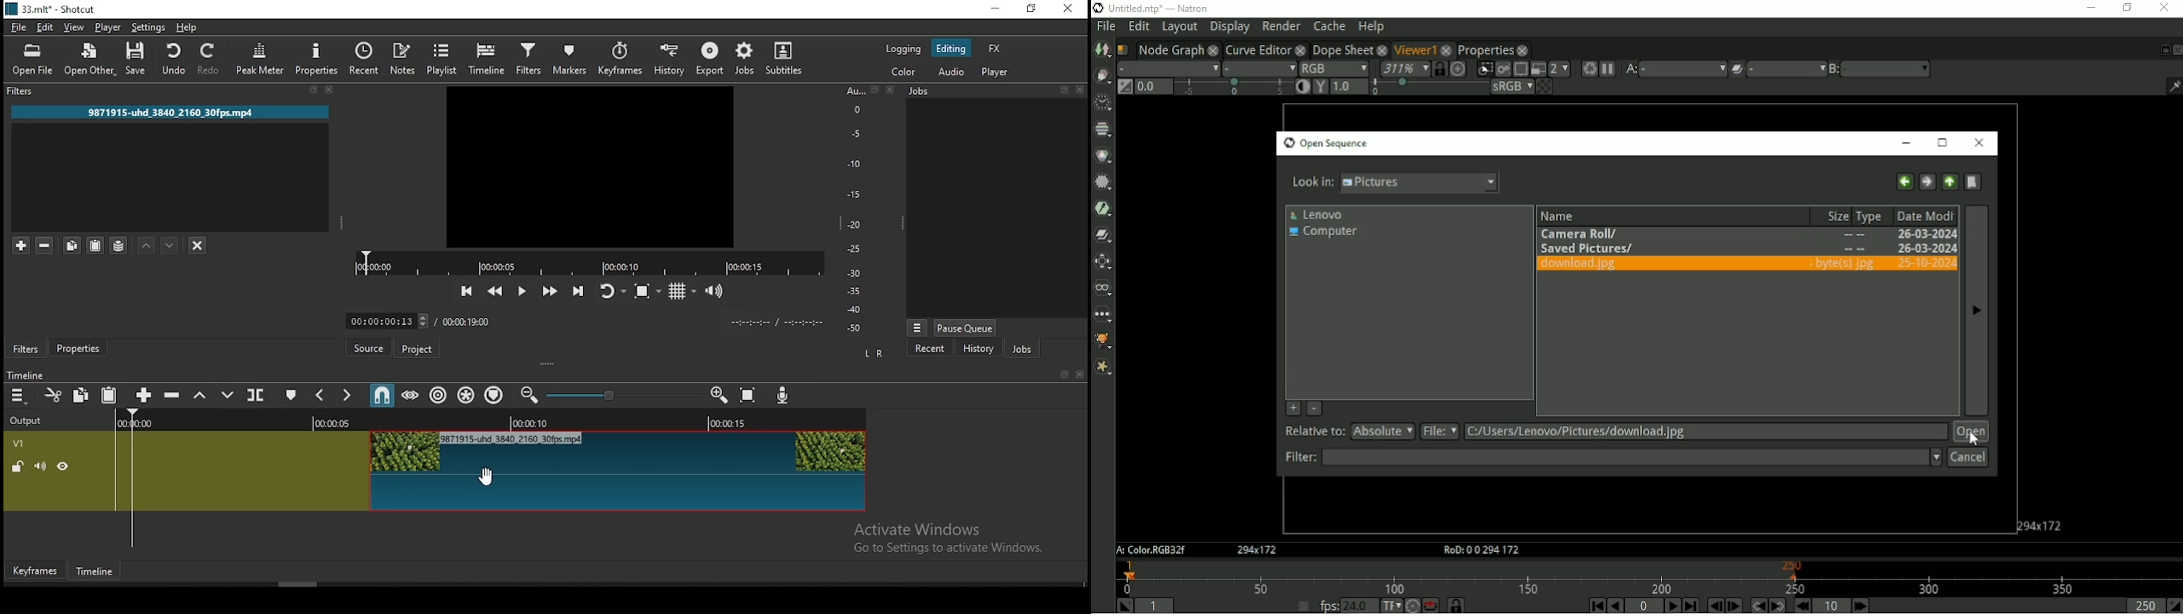 The height and width of the screenshot is (616, 2184). I want to click on timeline, so click(27, 374).